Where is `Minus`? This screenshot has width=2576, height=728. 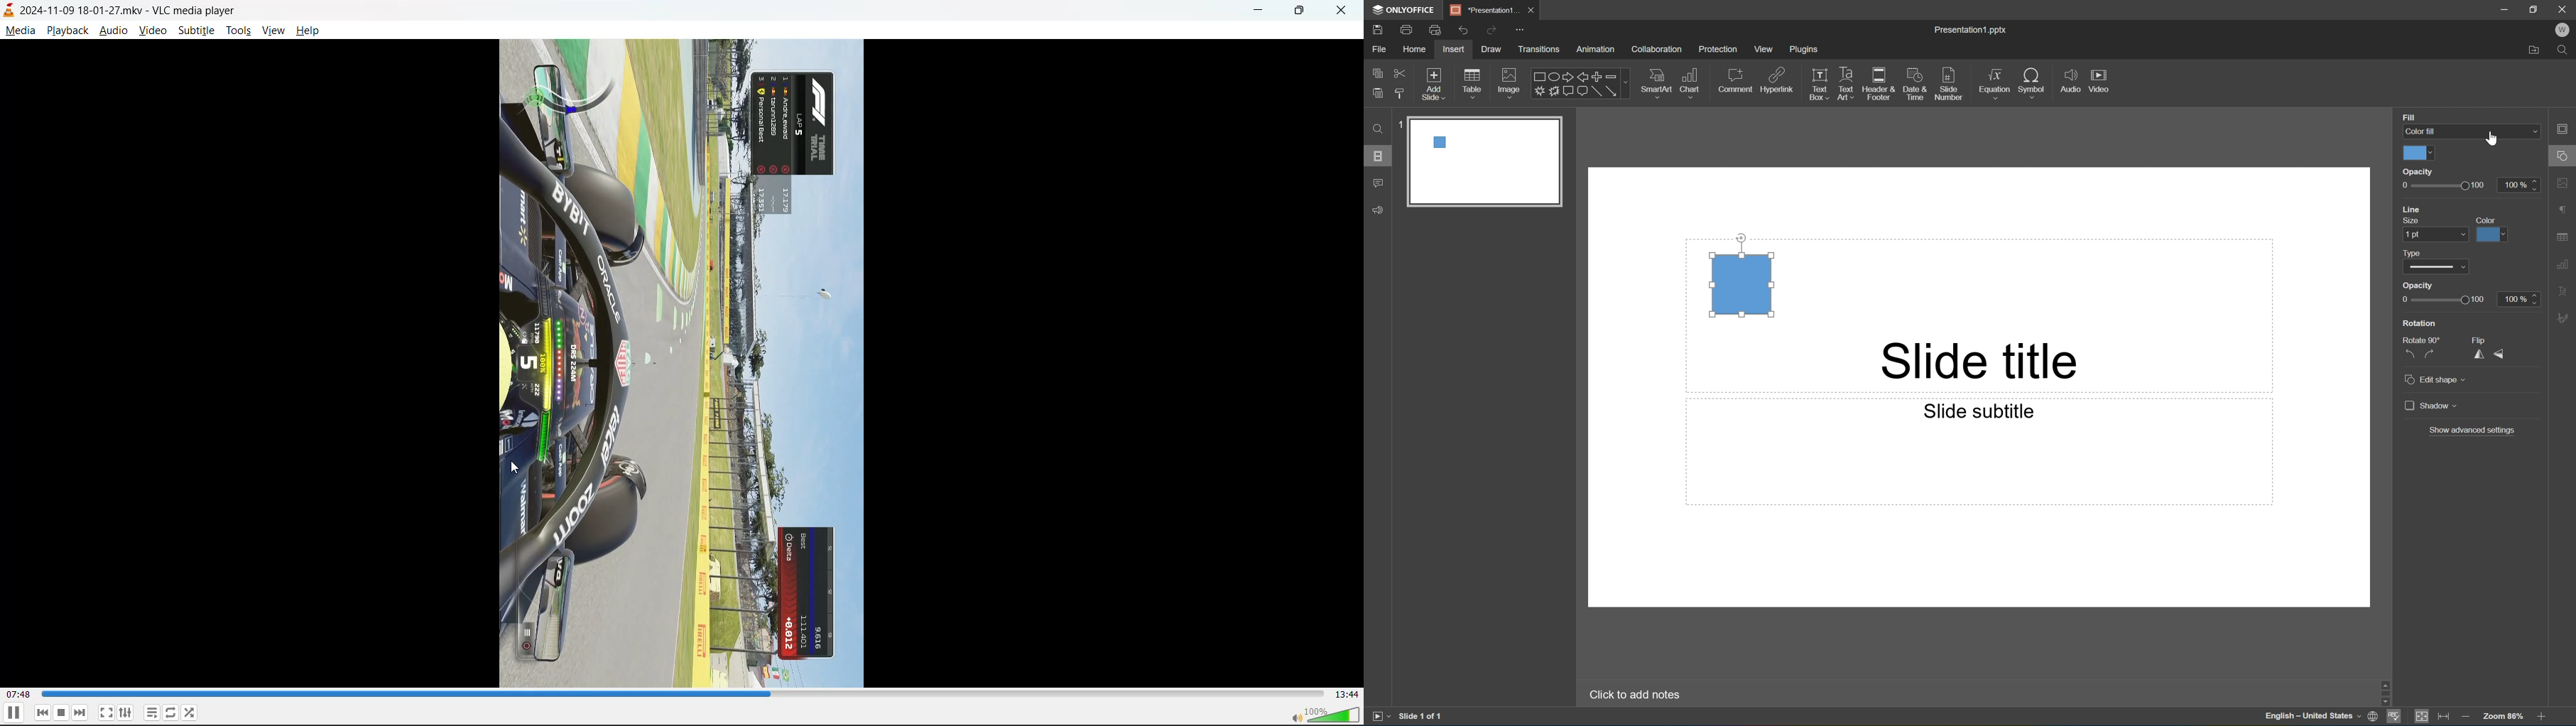
Minus is located at coordinates (1617, 76).